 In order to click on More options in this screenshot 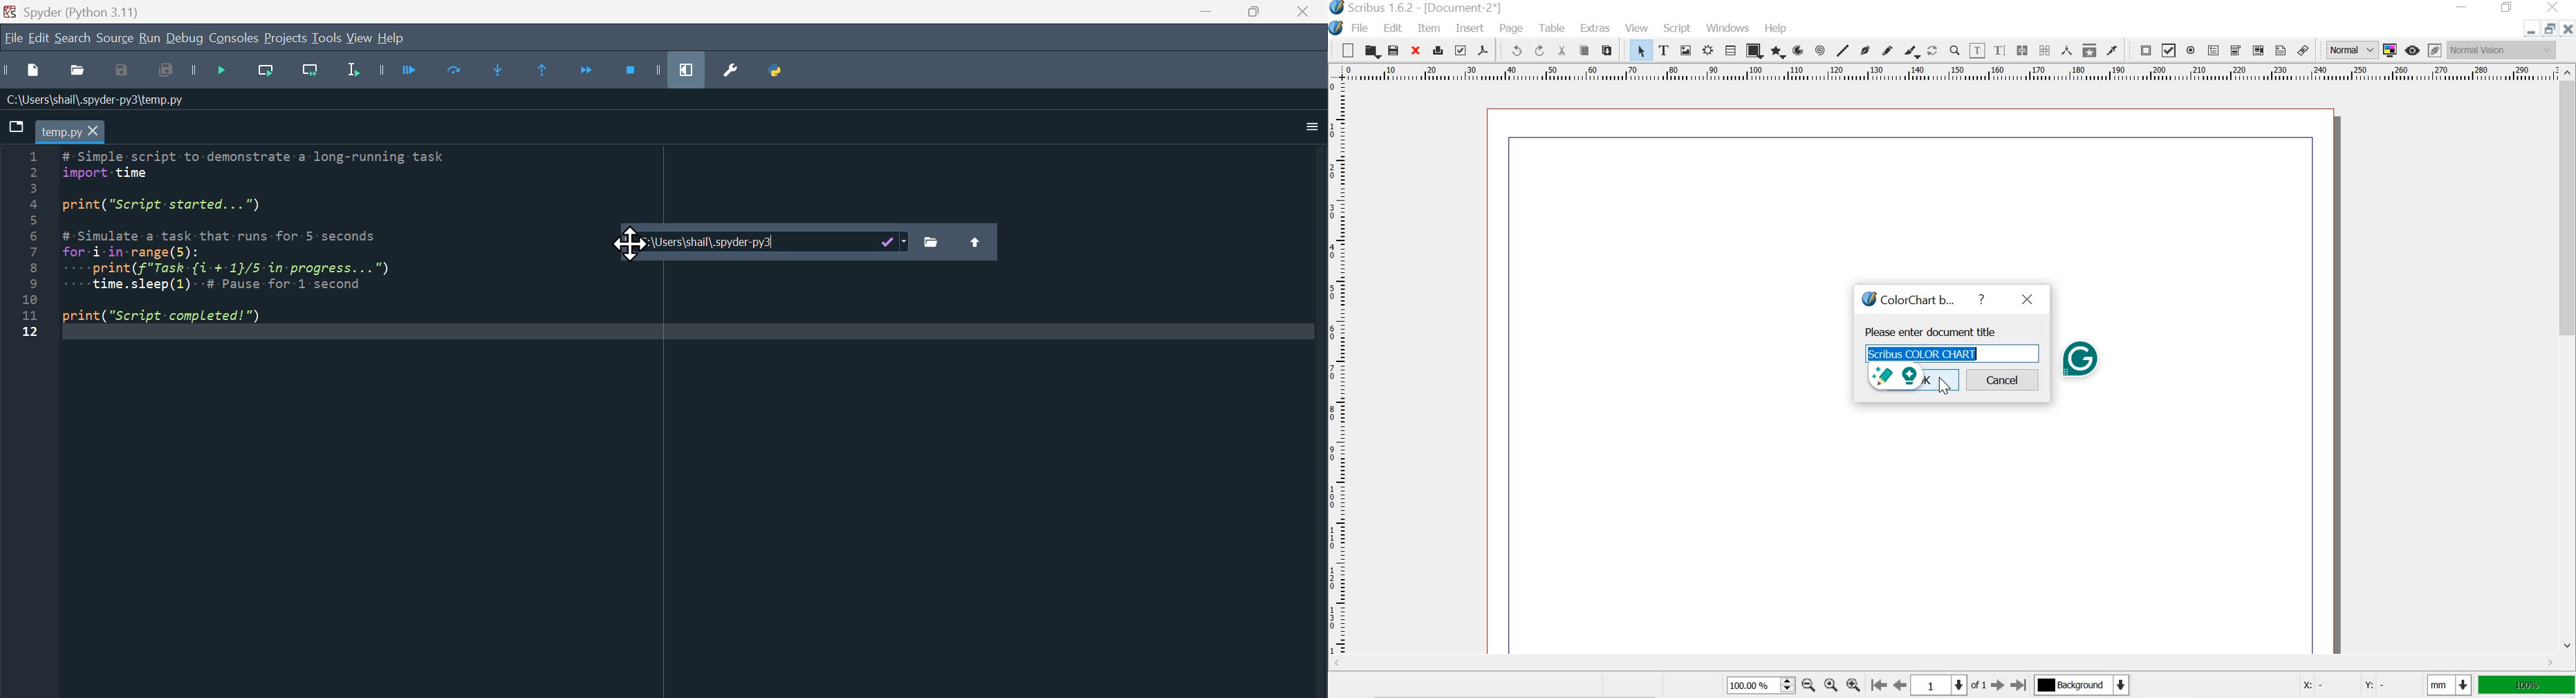, I will do `click(1302, 130)`.